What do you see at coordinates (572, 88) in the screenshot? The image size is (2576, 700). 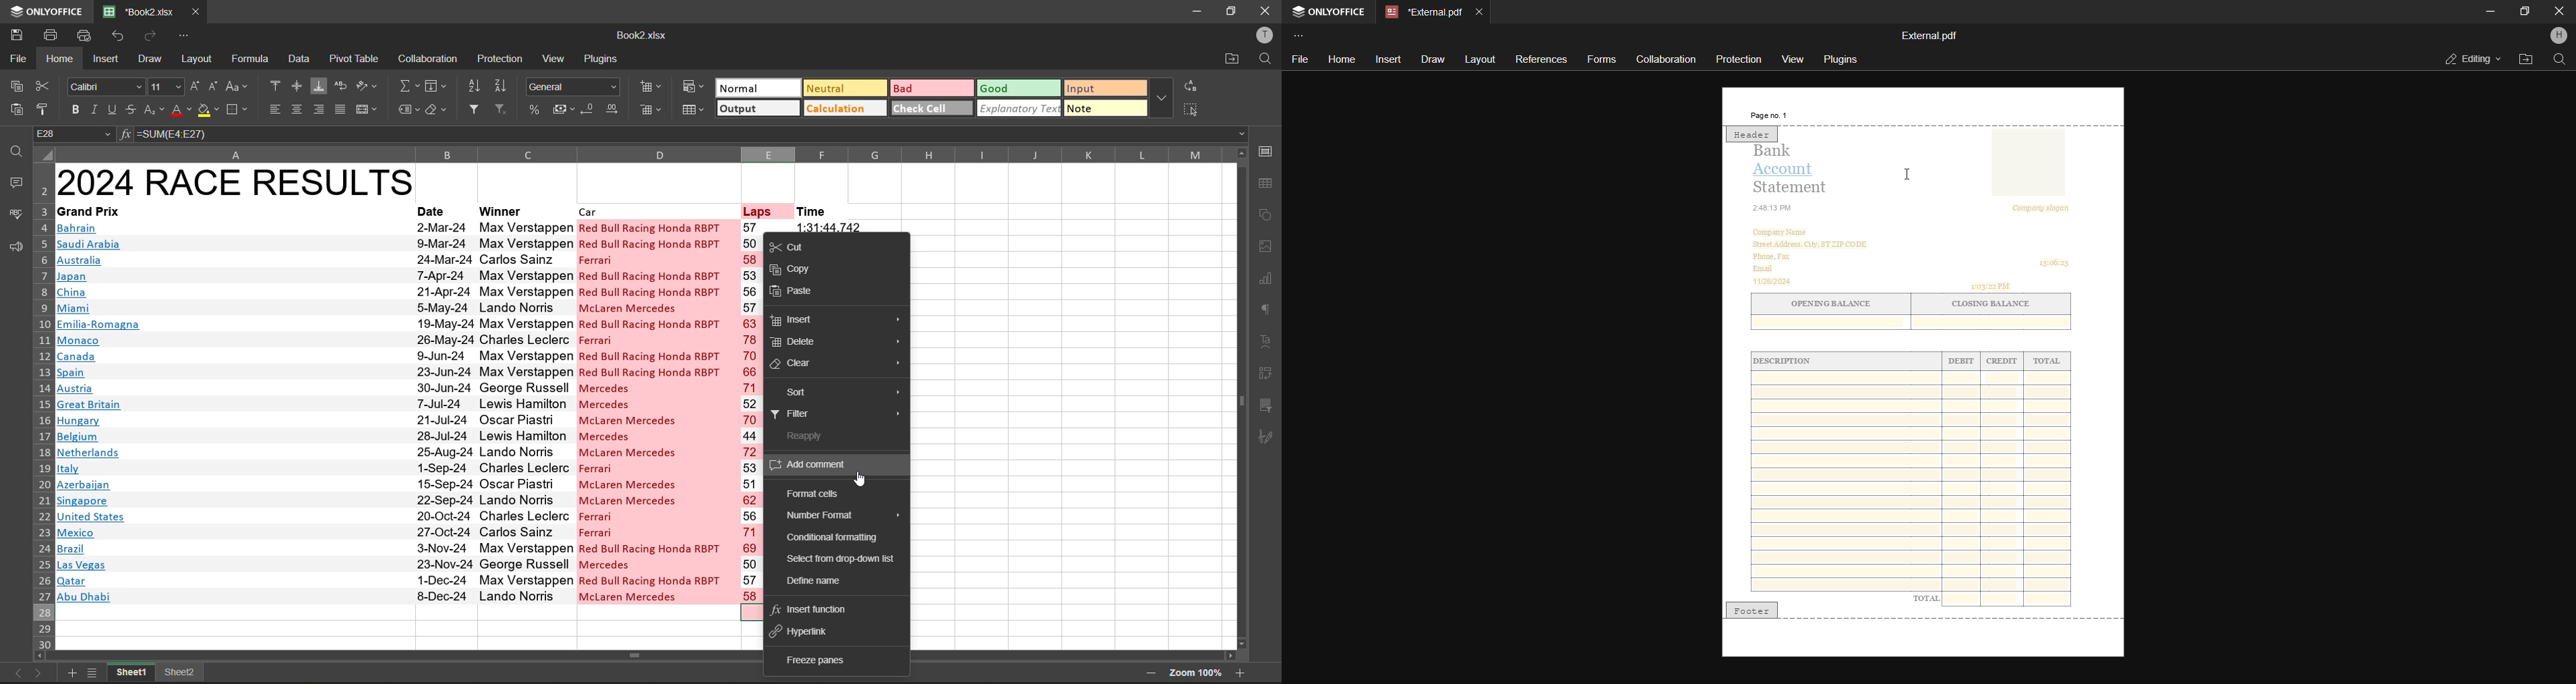 I see `number format` at bounding box center [572, 88].